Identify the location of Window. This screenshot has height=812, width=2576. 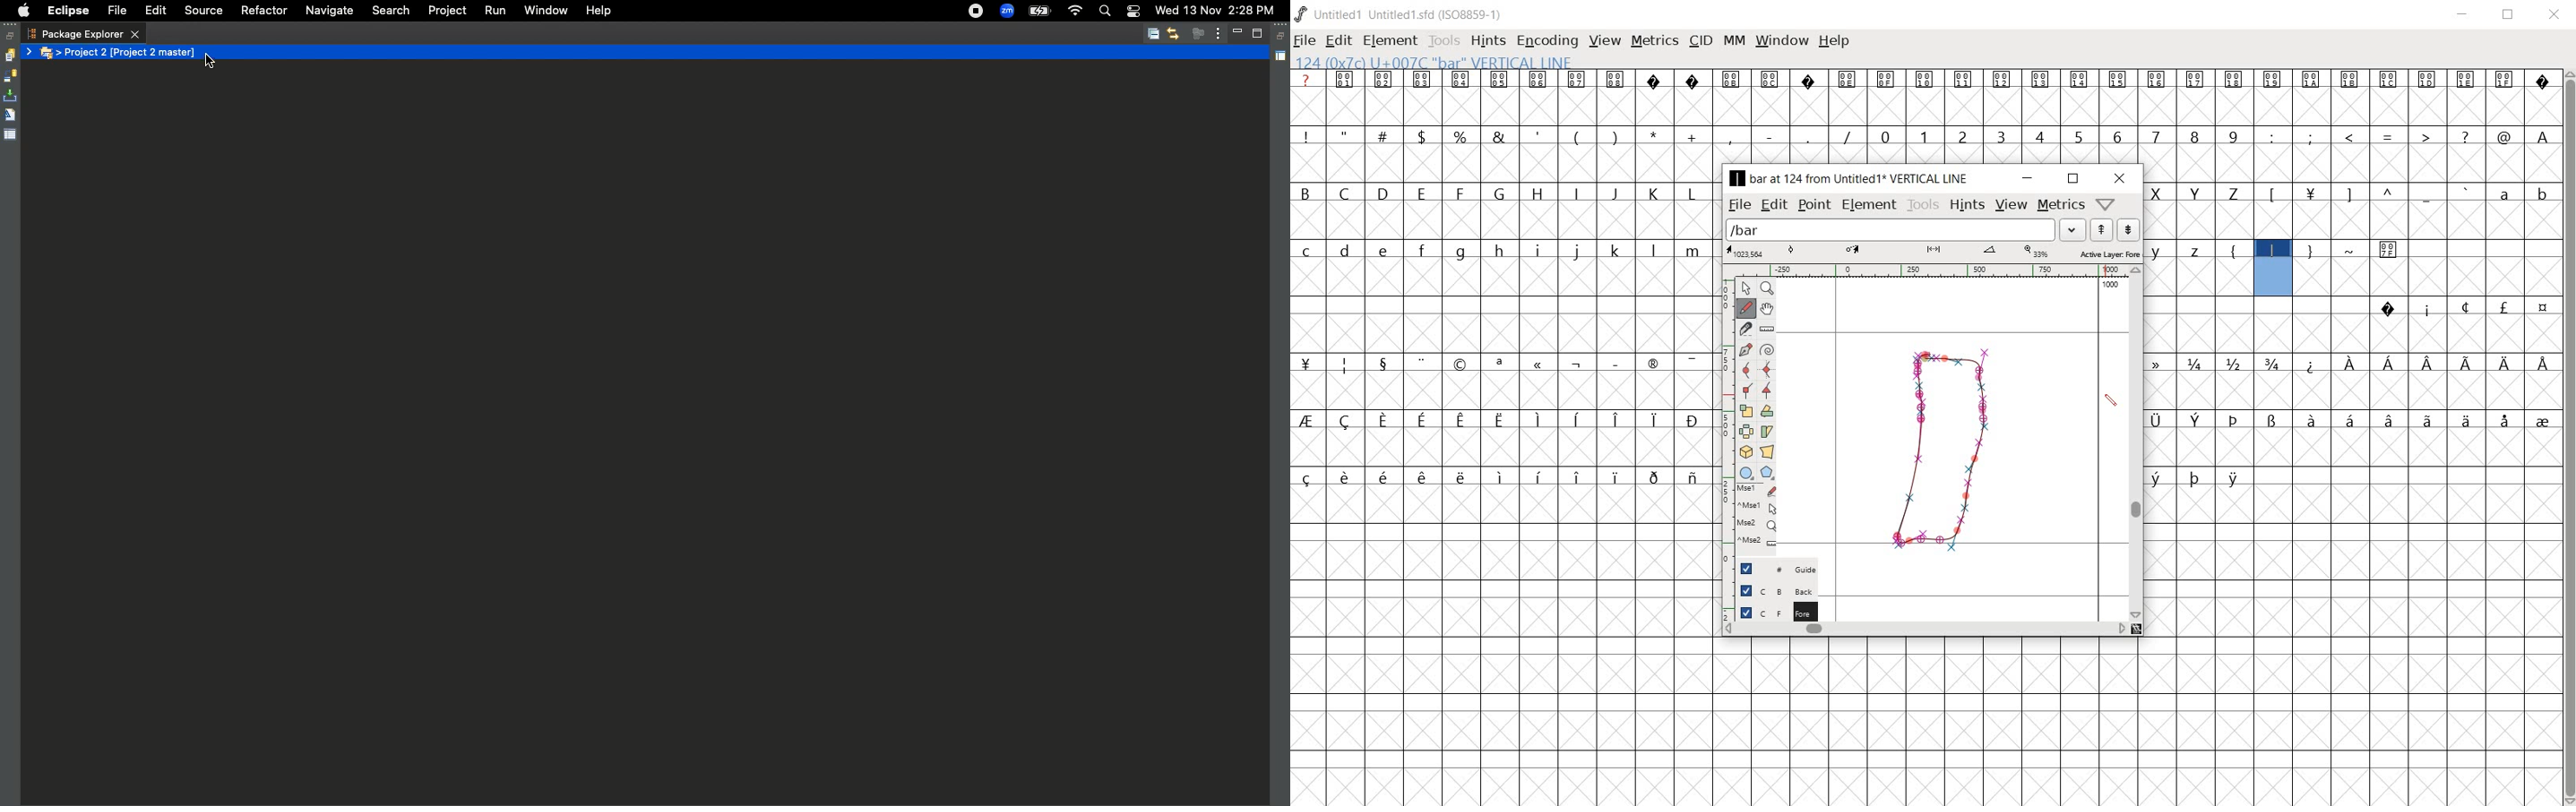
(544, 9).